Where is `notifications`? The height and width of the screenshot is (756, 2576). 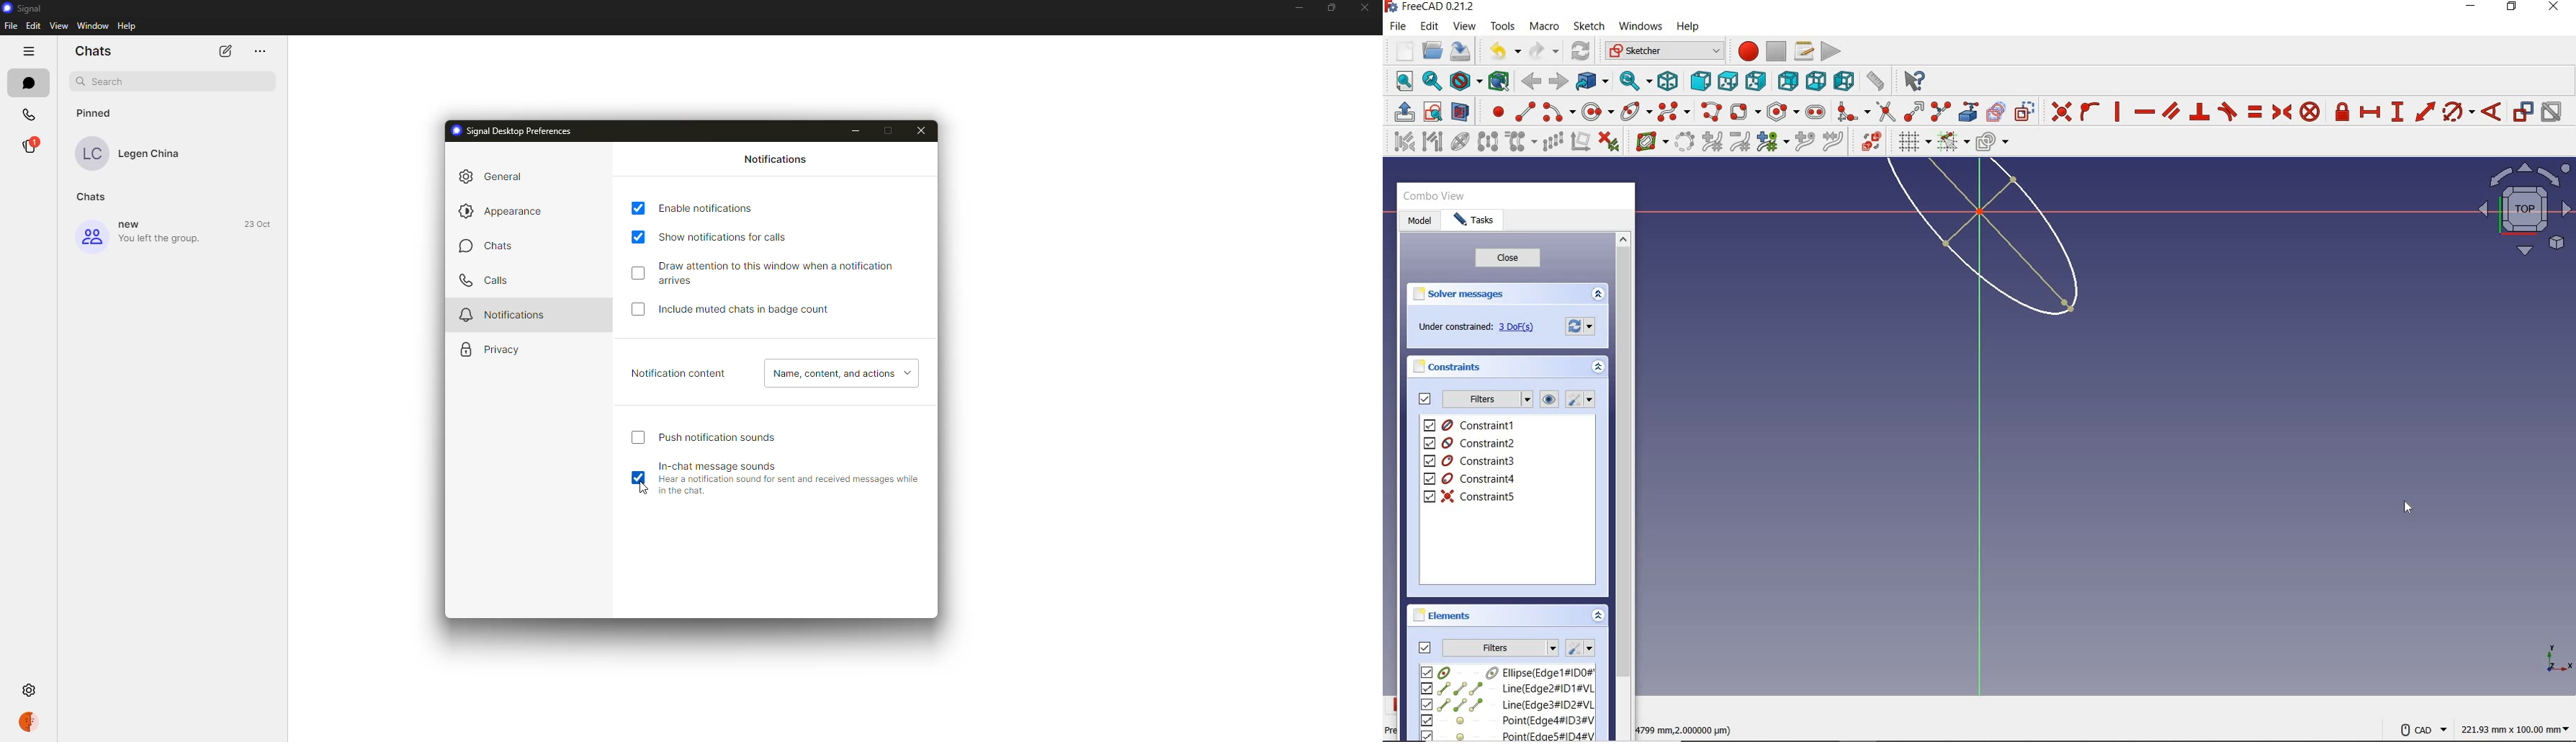
notifications is located at coordinates (775, 160).